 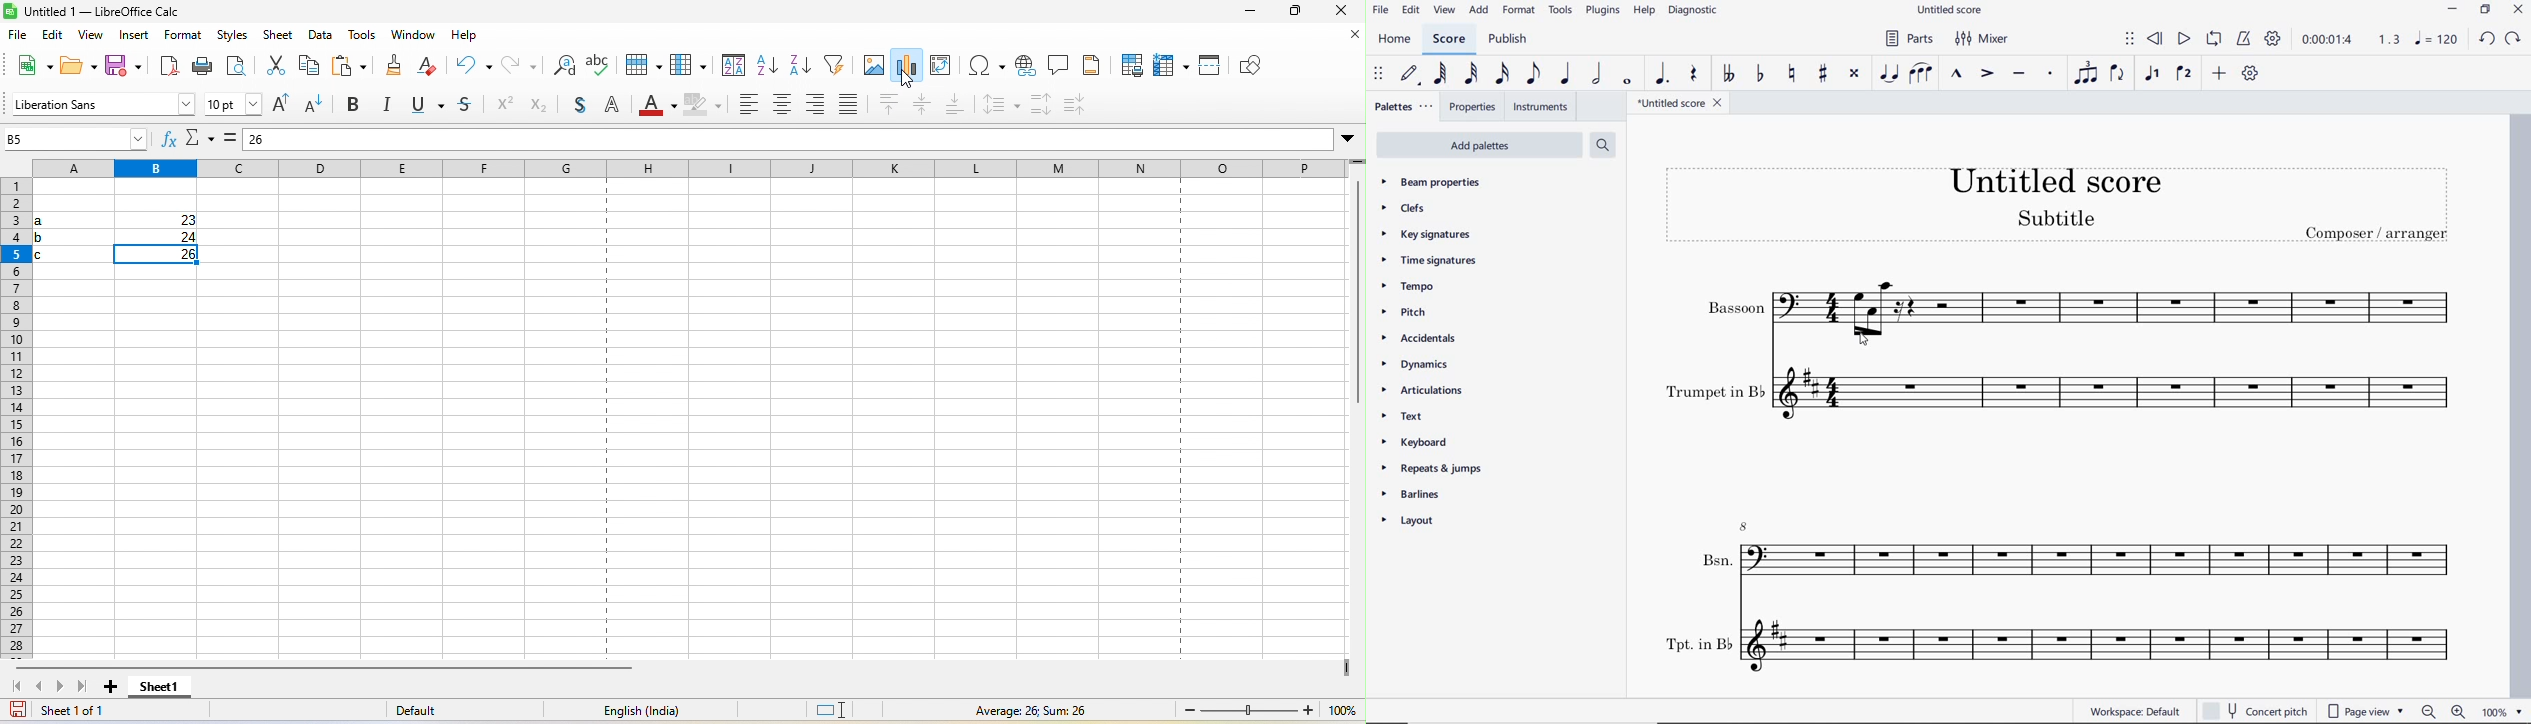 I want to click on toggle double-sharp, so click(x=1855, y=74).